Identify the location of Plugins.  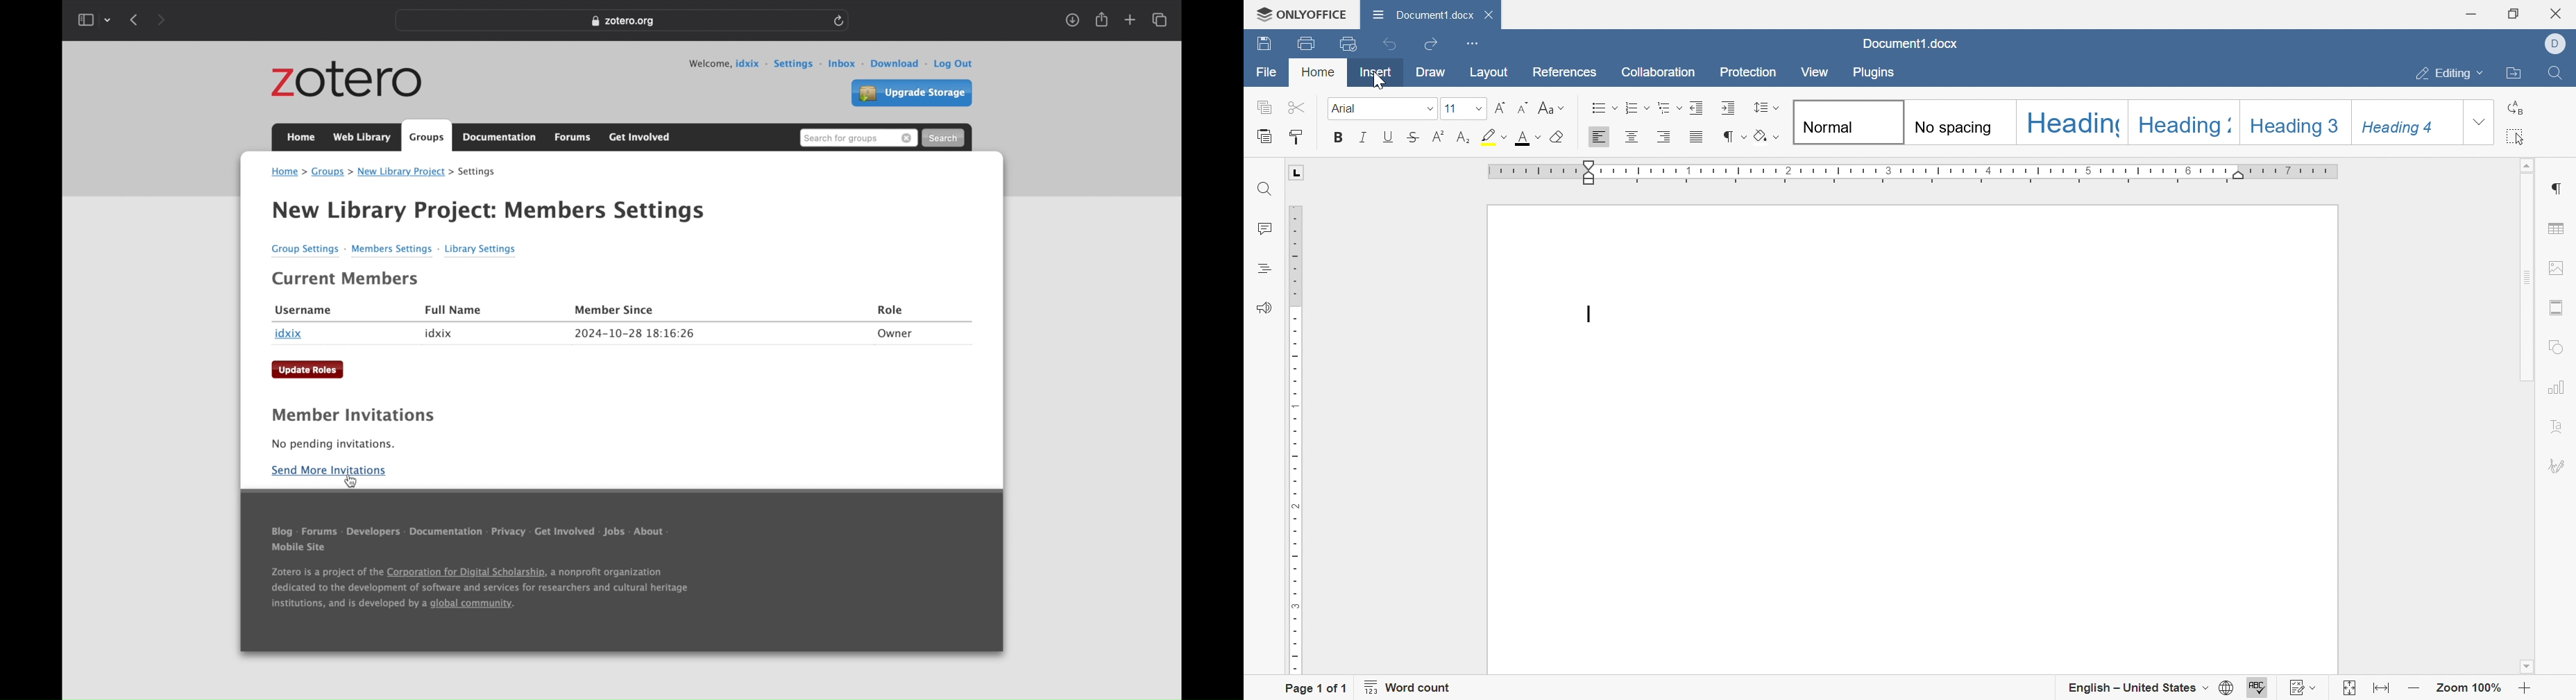
(1875, 74).